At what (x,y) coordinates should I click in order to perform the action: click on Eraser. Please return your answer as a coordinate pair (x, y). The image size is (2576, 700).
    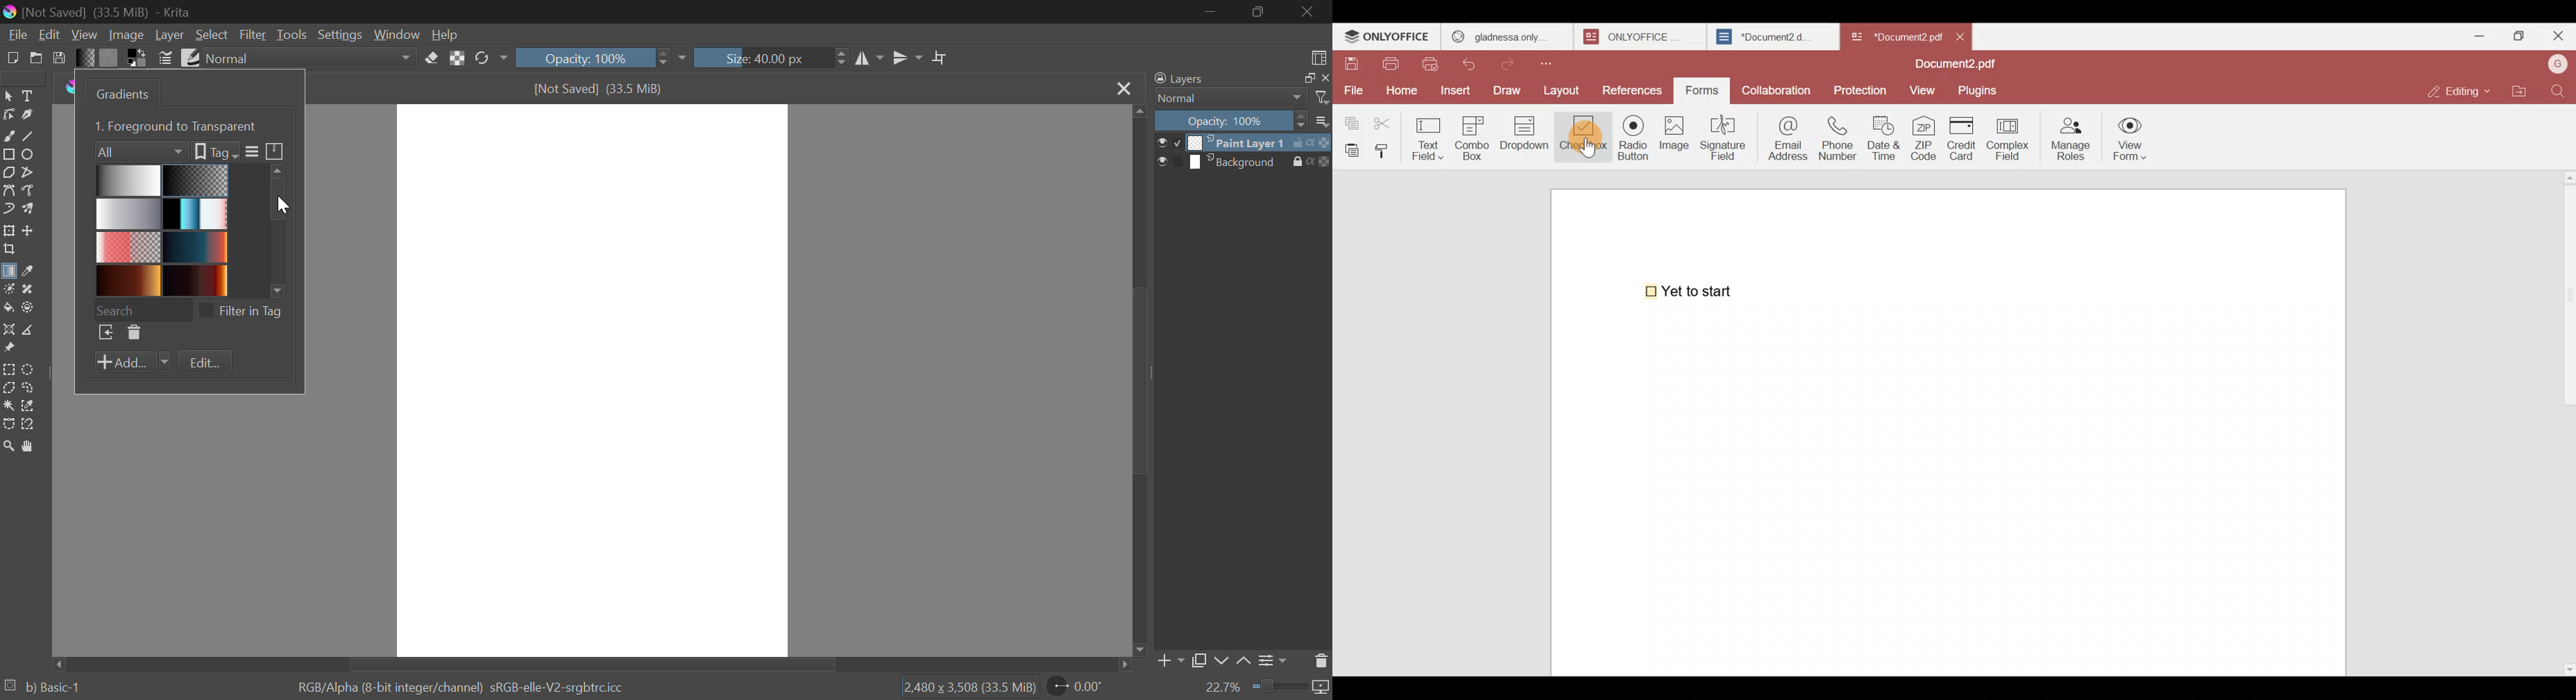
    Looking at the image, I should click on (432, 56).